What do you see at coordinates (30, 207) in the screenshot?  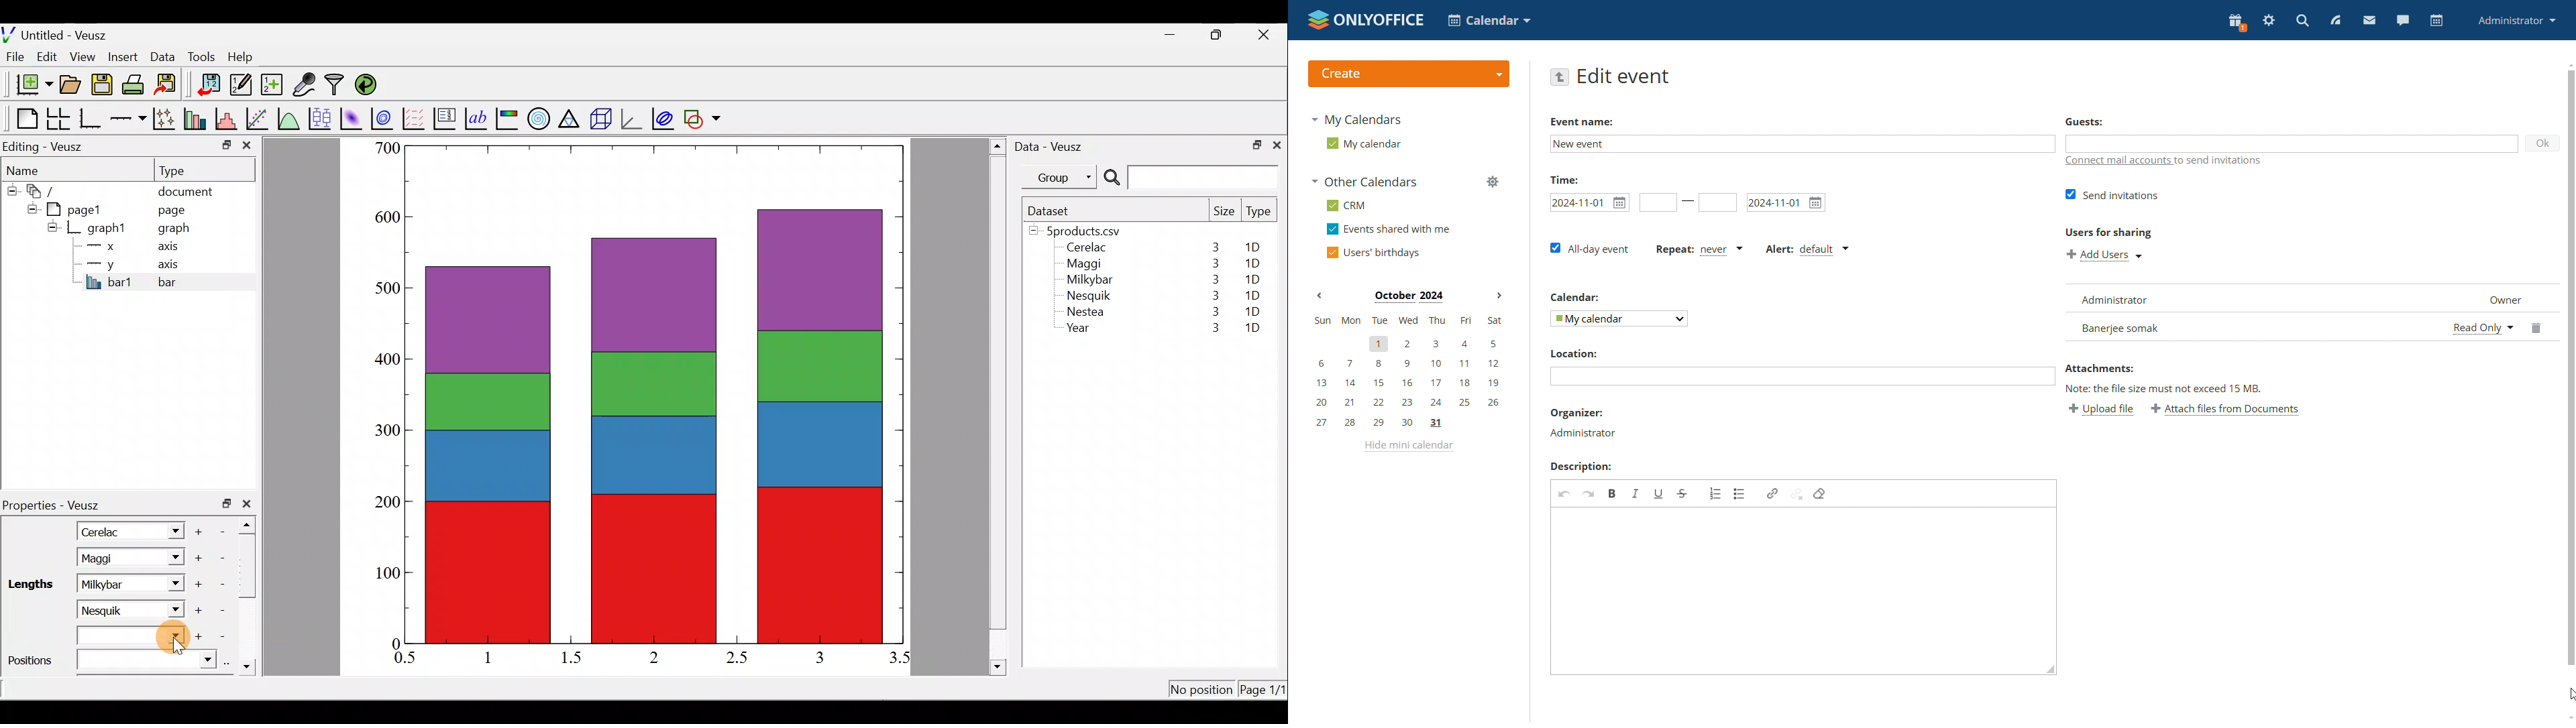 I see `hide` at bounding box center [30, 207].